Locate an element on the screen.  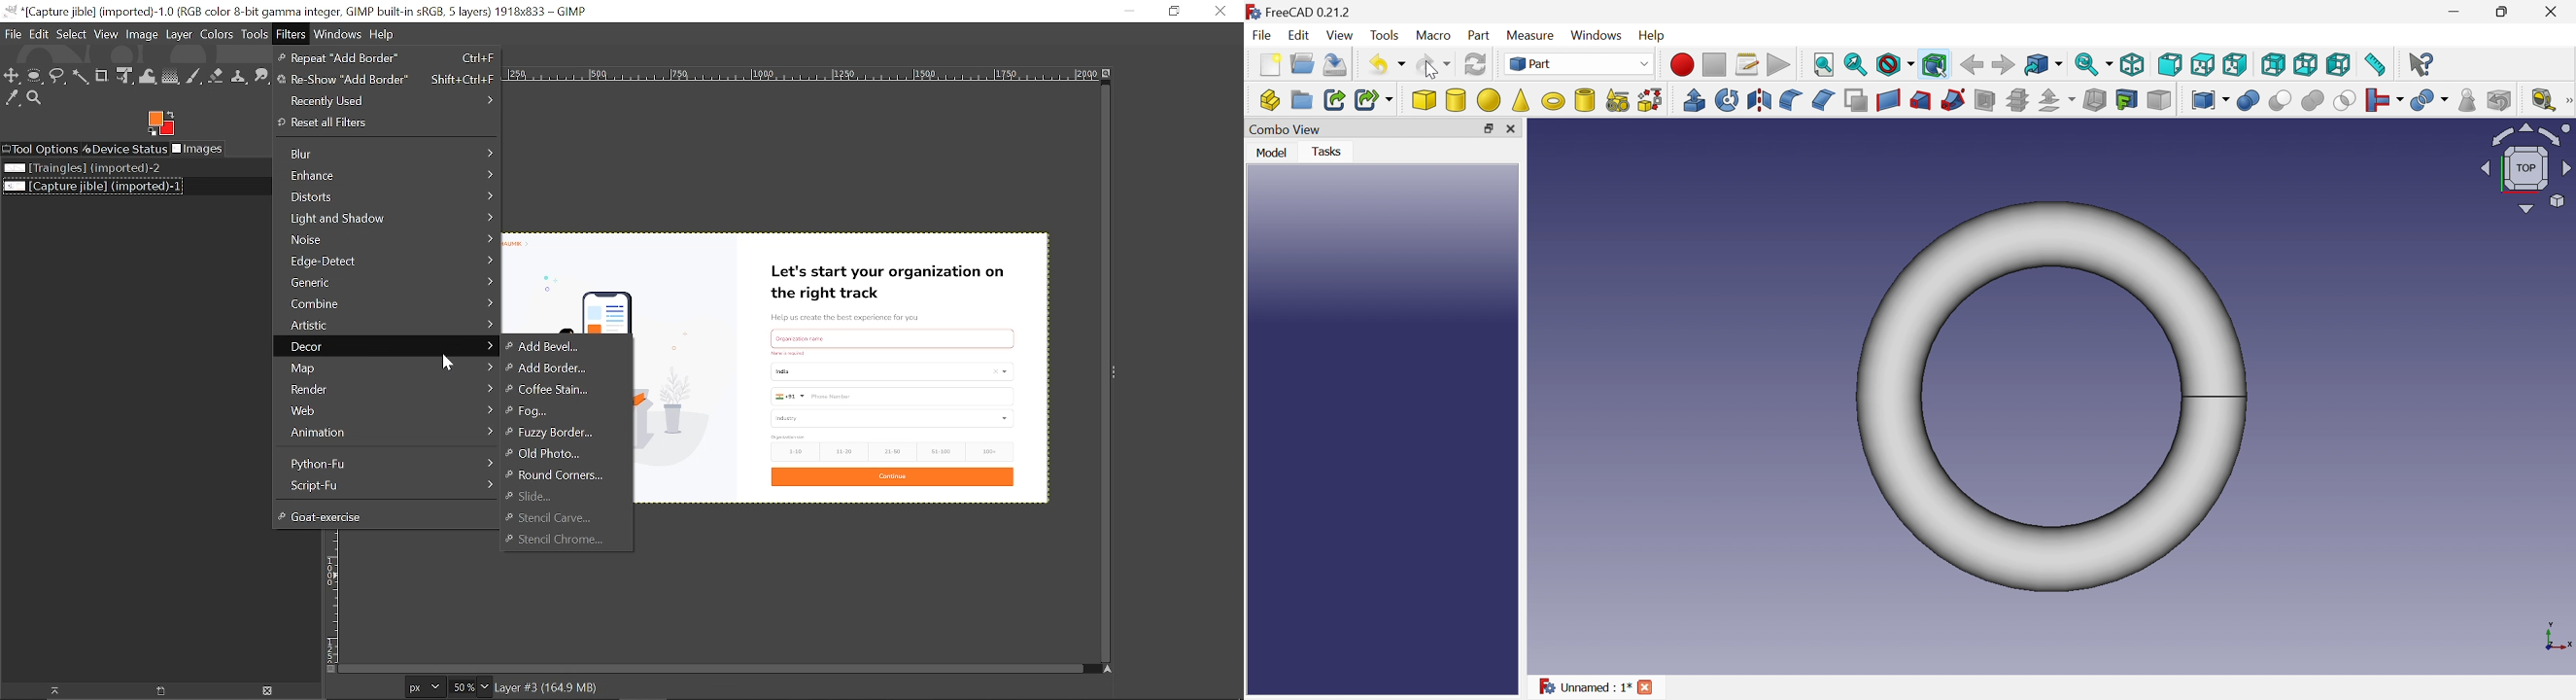
Re-Show "Add Border" is located at coordinates (386, 81).